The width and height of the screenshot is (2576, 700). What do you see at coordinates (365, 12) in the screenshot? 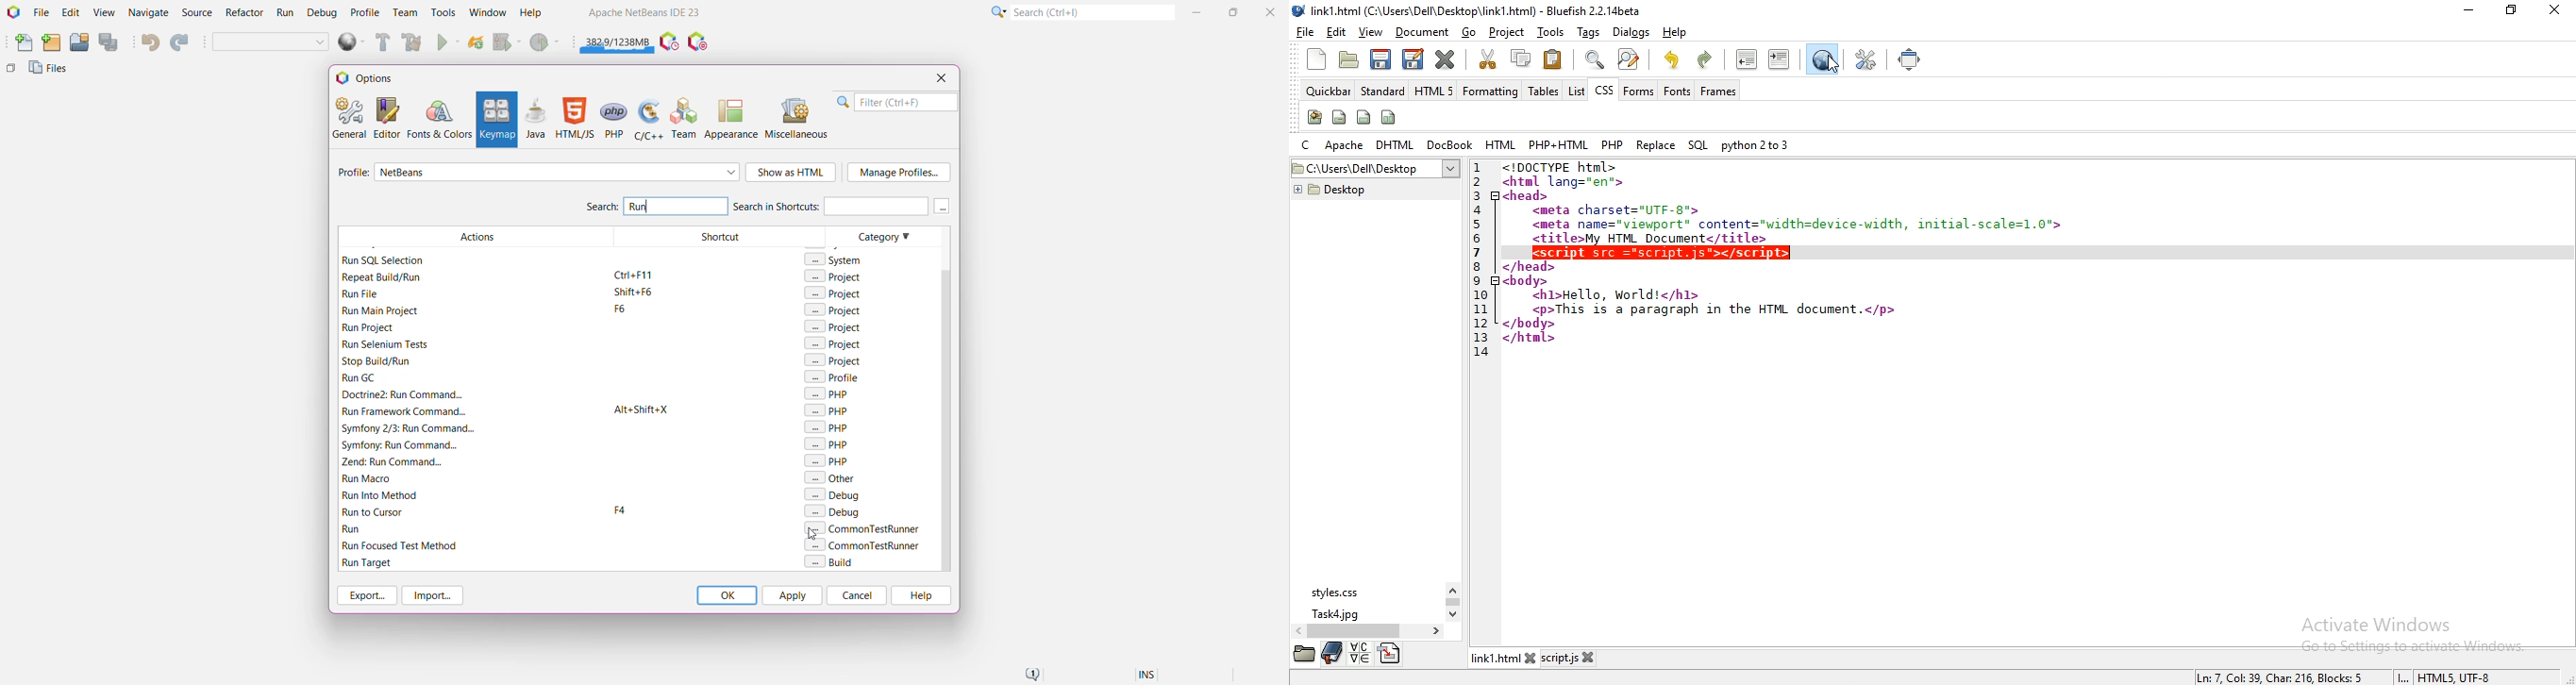
I see `Profile` at bounding box center [365, 12].